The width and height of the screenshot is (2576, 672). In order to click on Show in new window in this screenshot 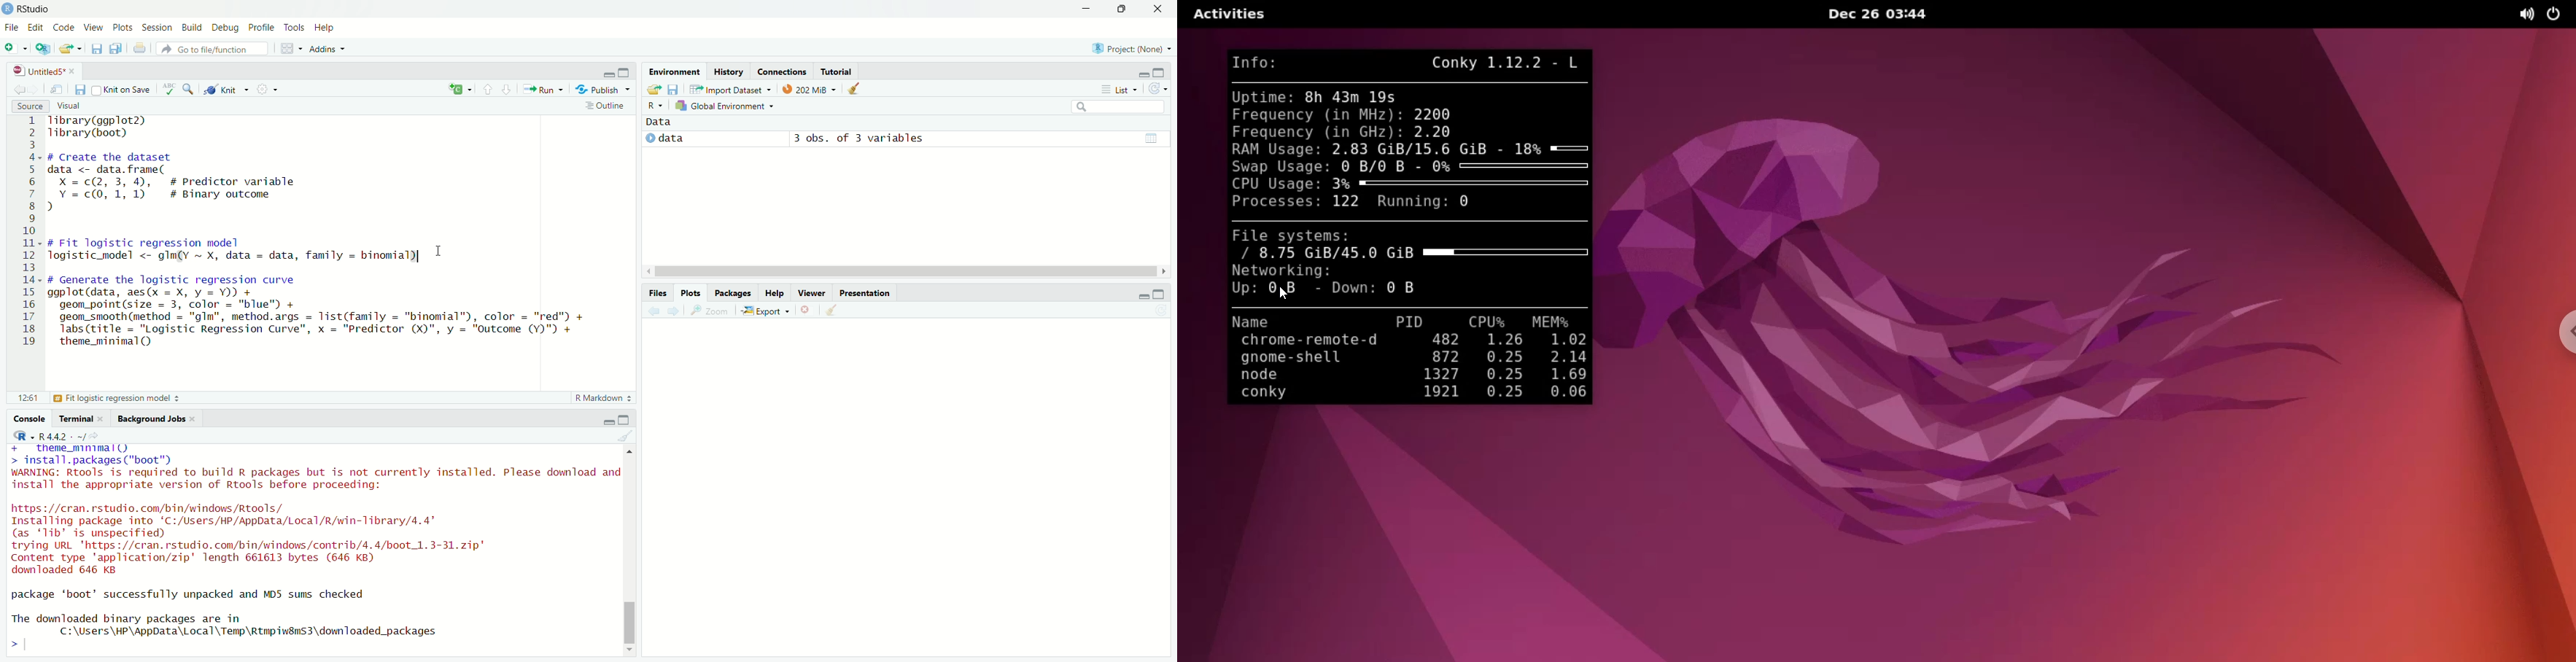, I will do `click(56, 90)`.